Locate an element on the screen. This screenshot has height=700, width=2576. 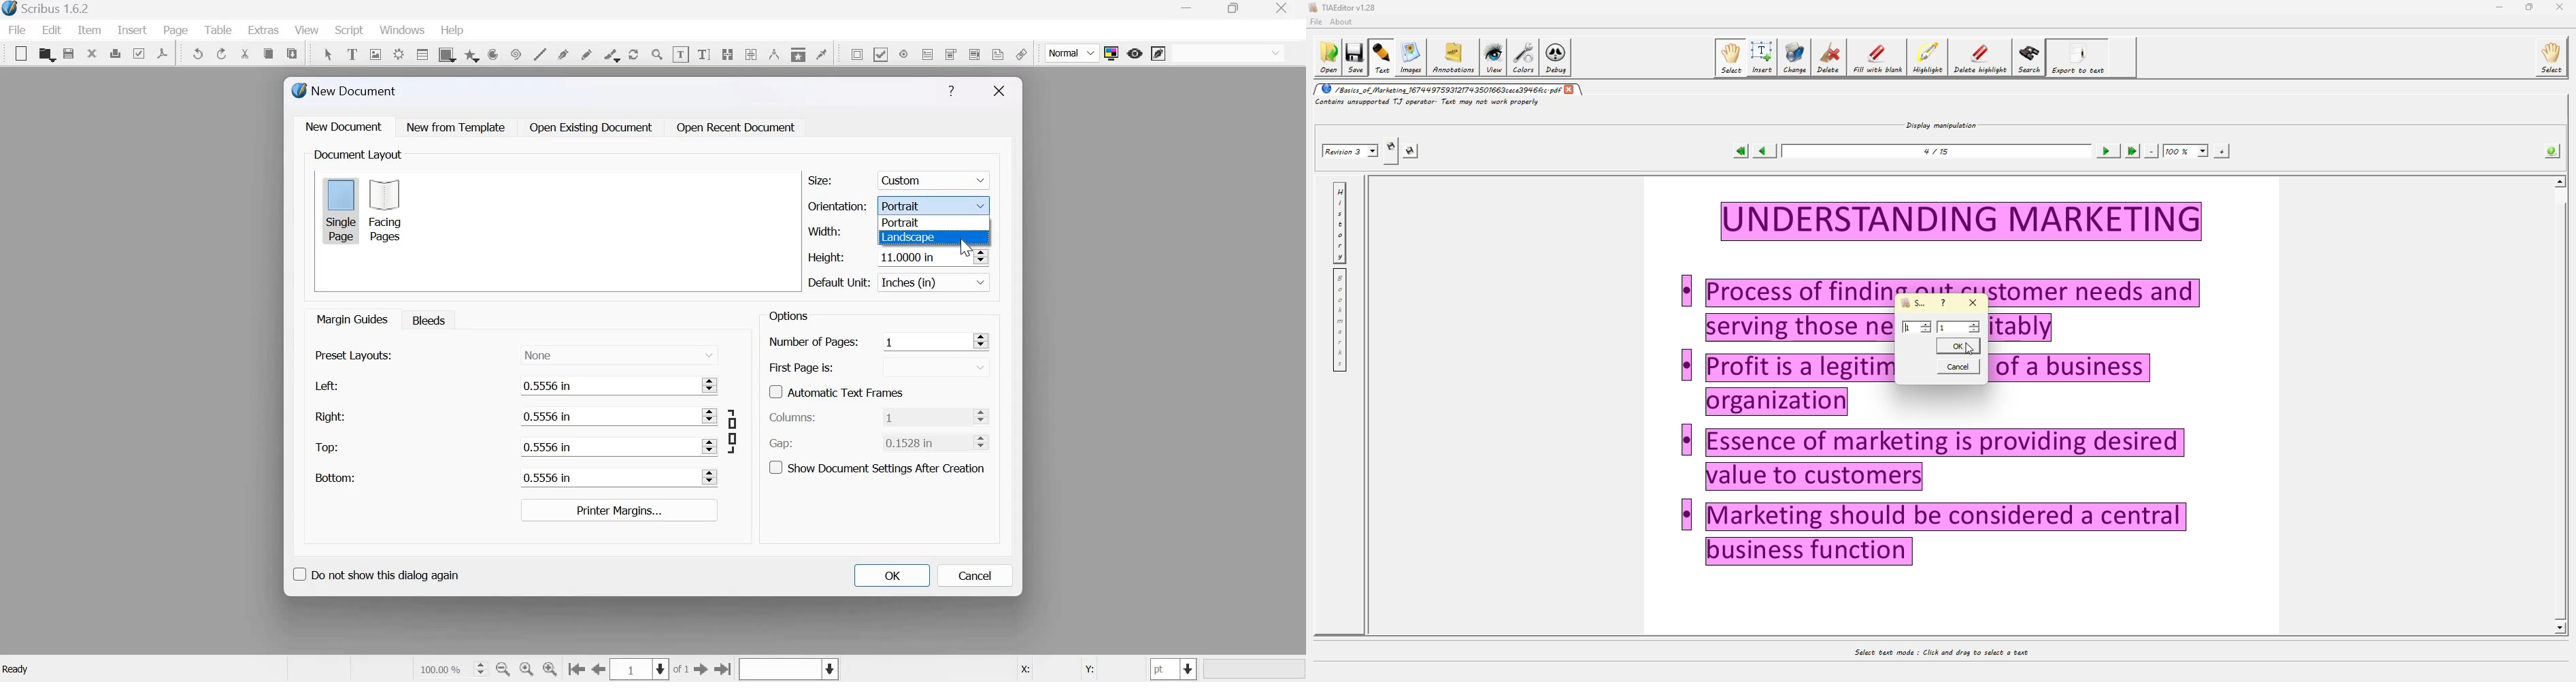
Toggle color management system is located at coordinates (1111, 53).